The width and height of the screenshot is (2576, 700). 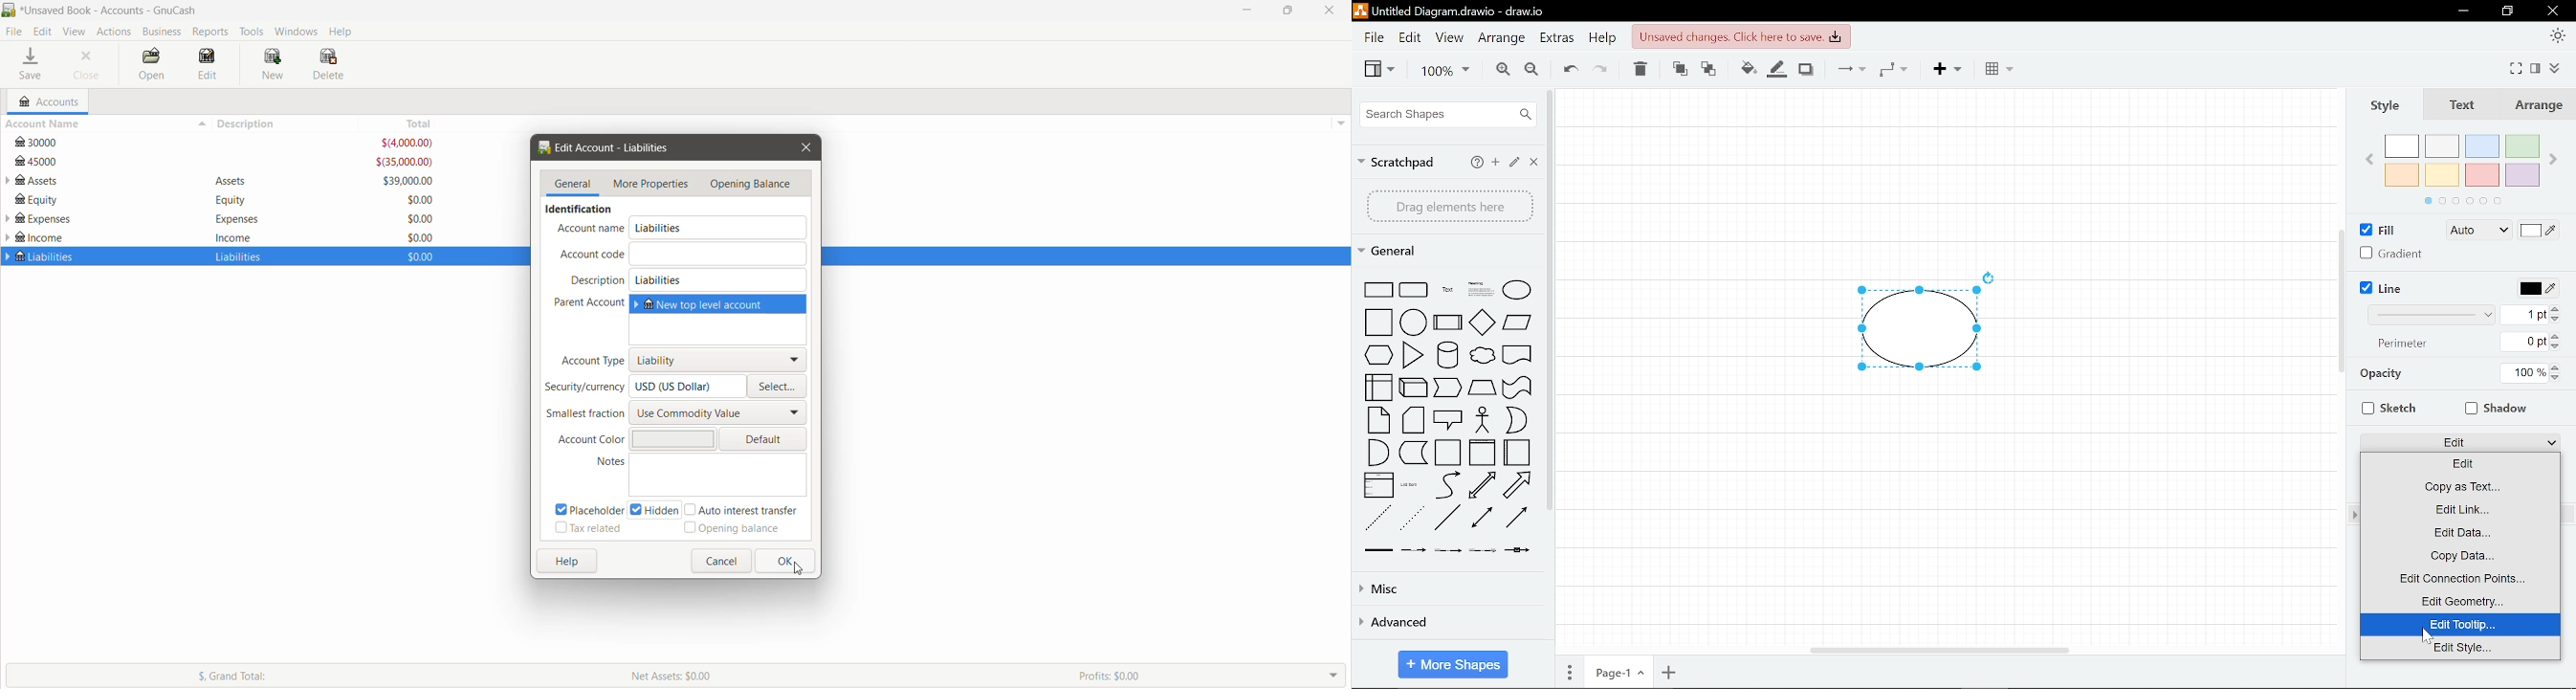 I want to click on Copy data, so click(x=2460, y=555).